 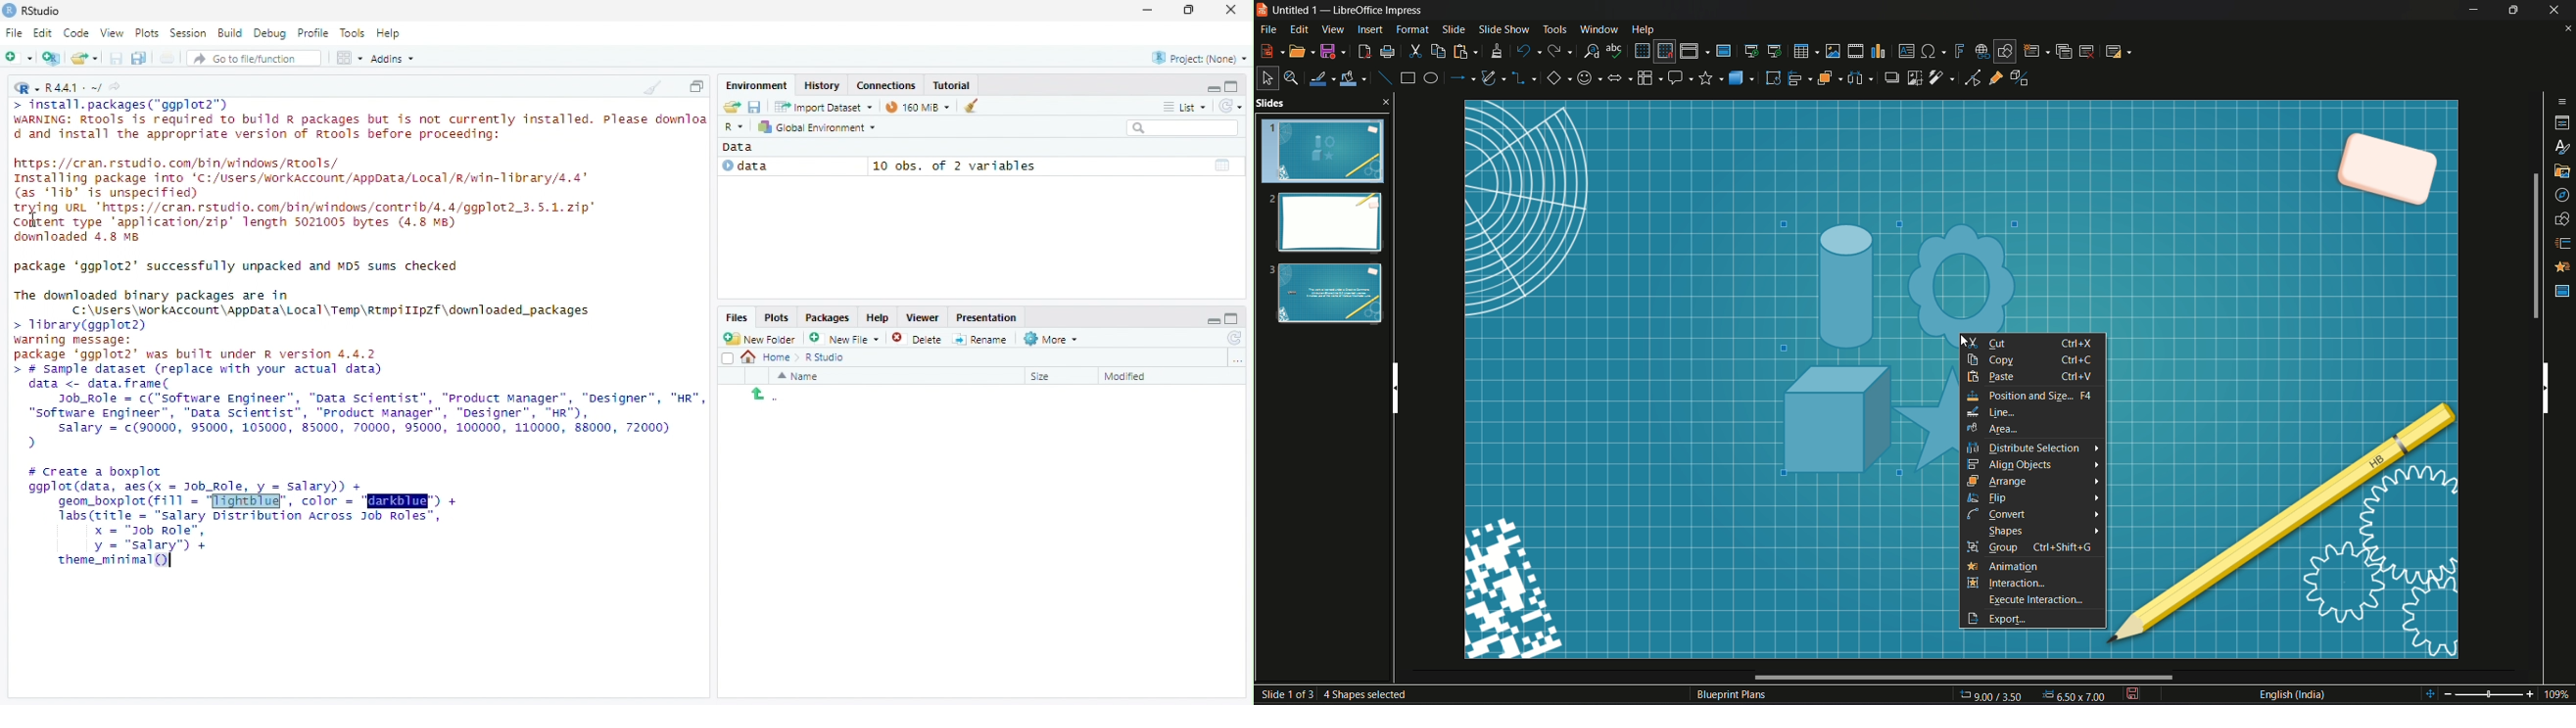 I want to click on Help, so click(x=392, y=34).